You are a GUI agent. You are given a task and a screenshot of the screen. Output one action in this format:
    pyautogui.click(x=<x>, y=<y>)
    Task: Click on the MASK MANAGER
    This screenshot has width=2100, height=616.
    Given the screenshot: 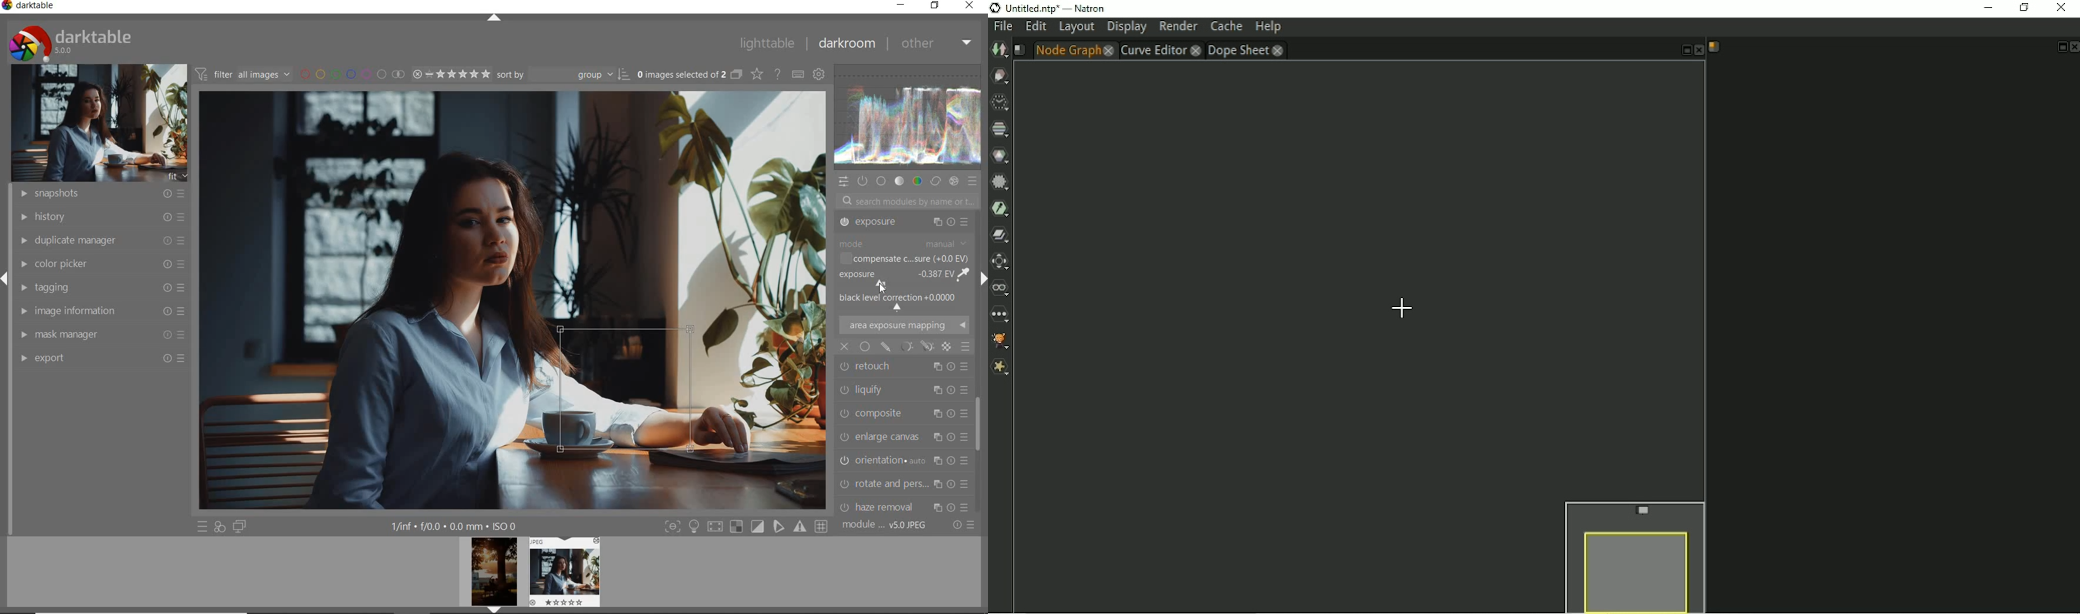 What is the action you would take?
    pyautogui.click(x=100, y=334)
    